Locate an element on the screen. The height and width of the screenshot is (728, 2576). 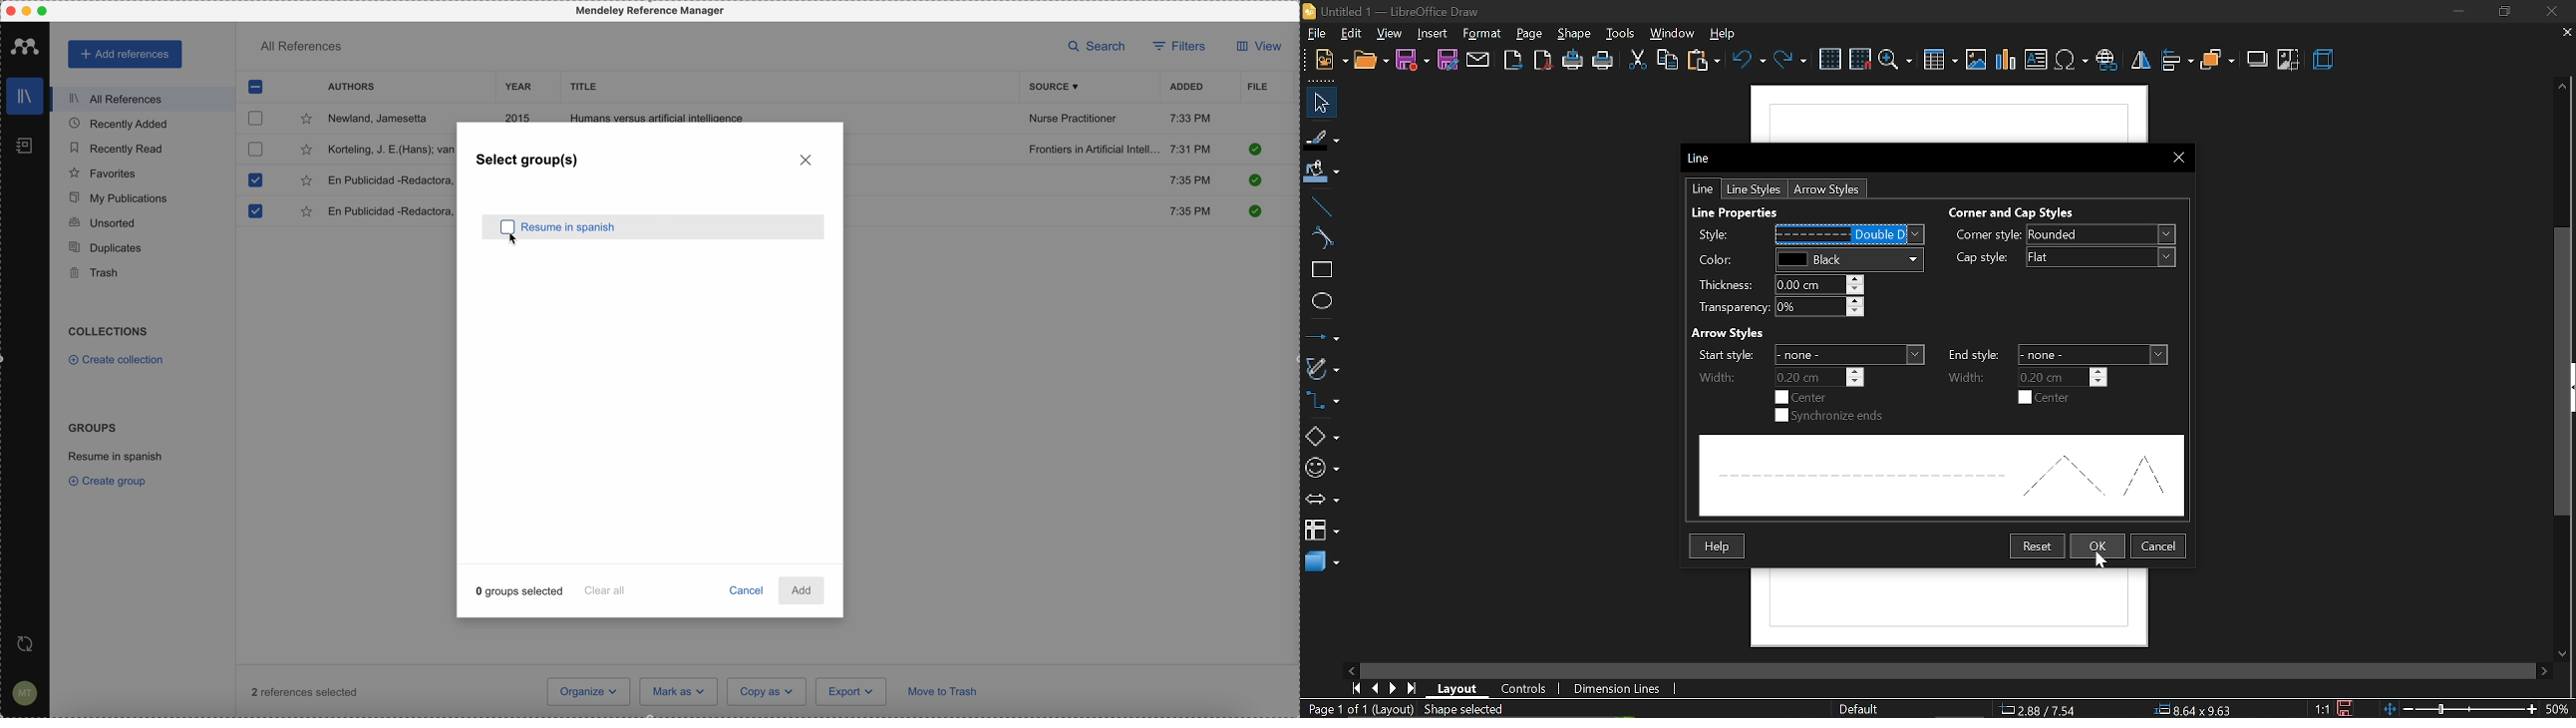
lines and arrows is located at coordinates (1324, 335).